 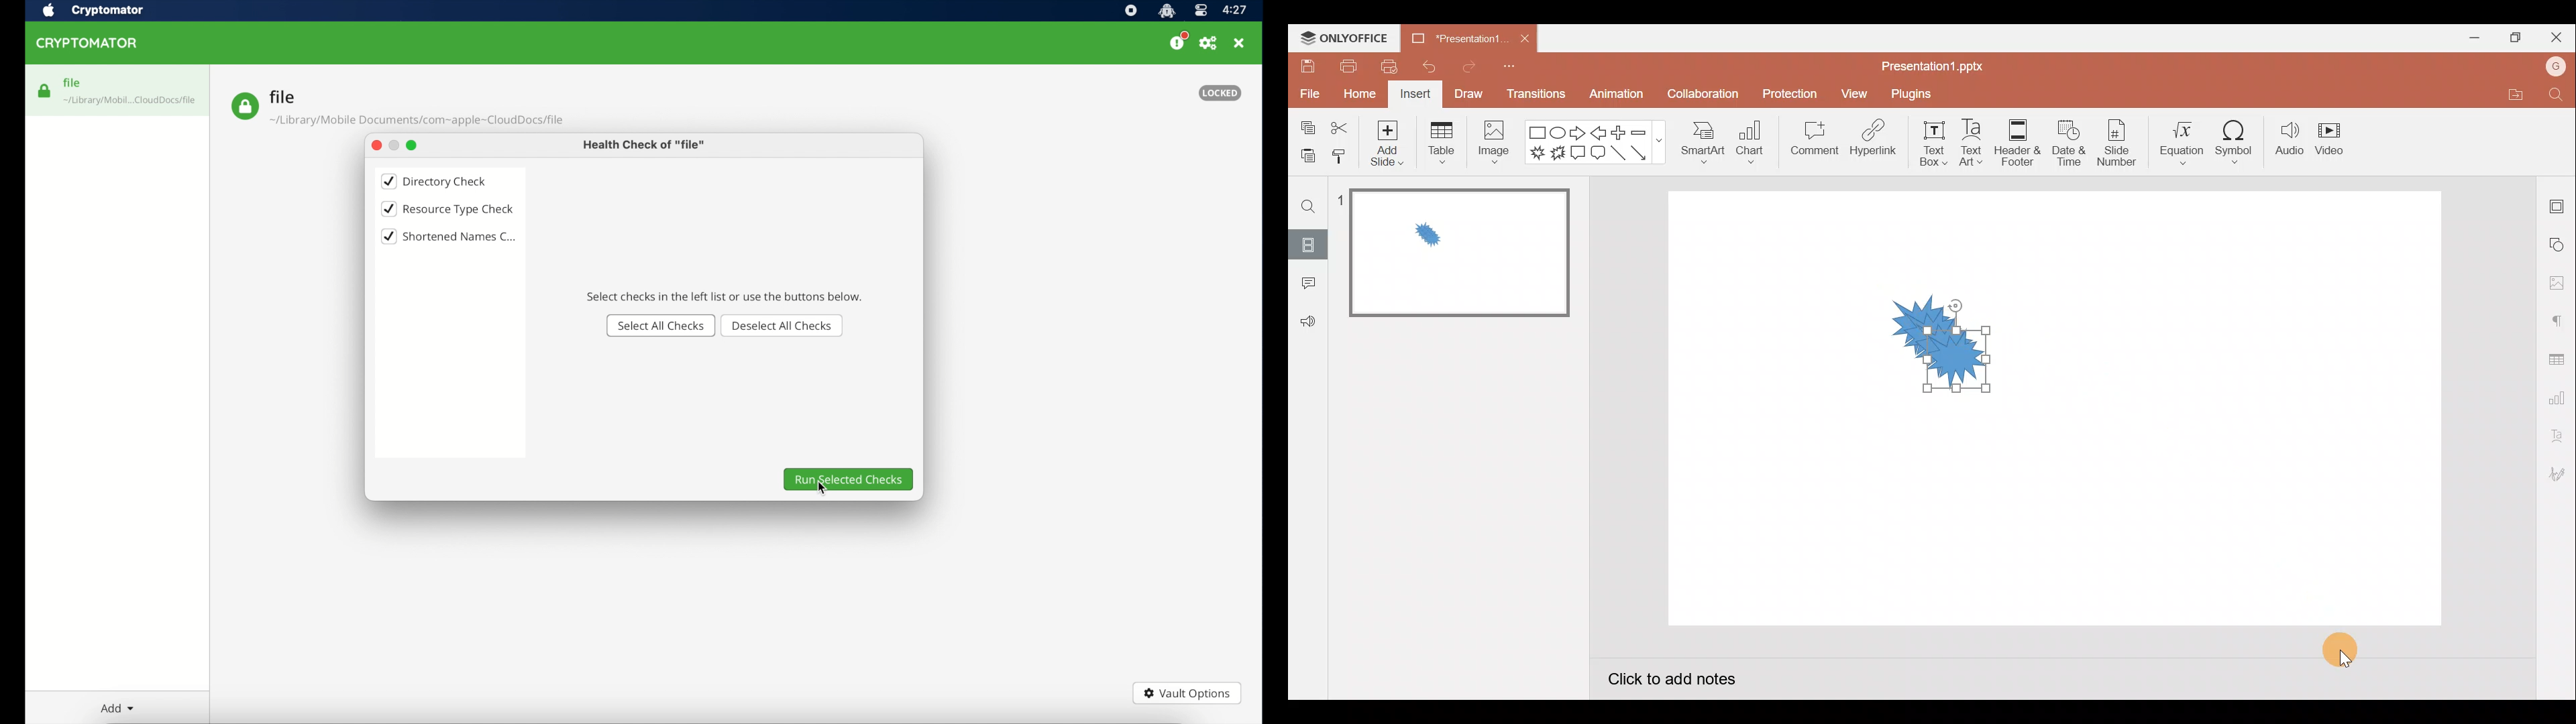 What do you see at coordinates (1559, 157) in the screenshot?
I see `Explosion 2` at bounding box center [1559, 157].